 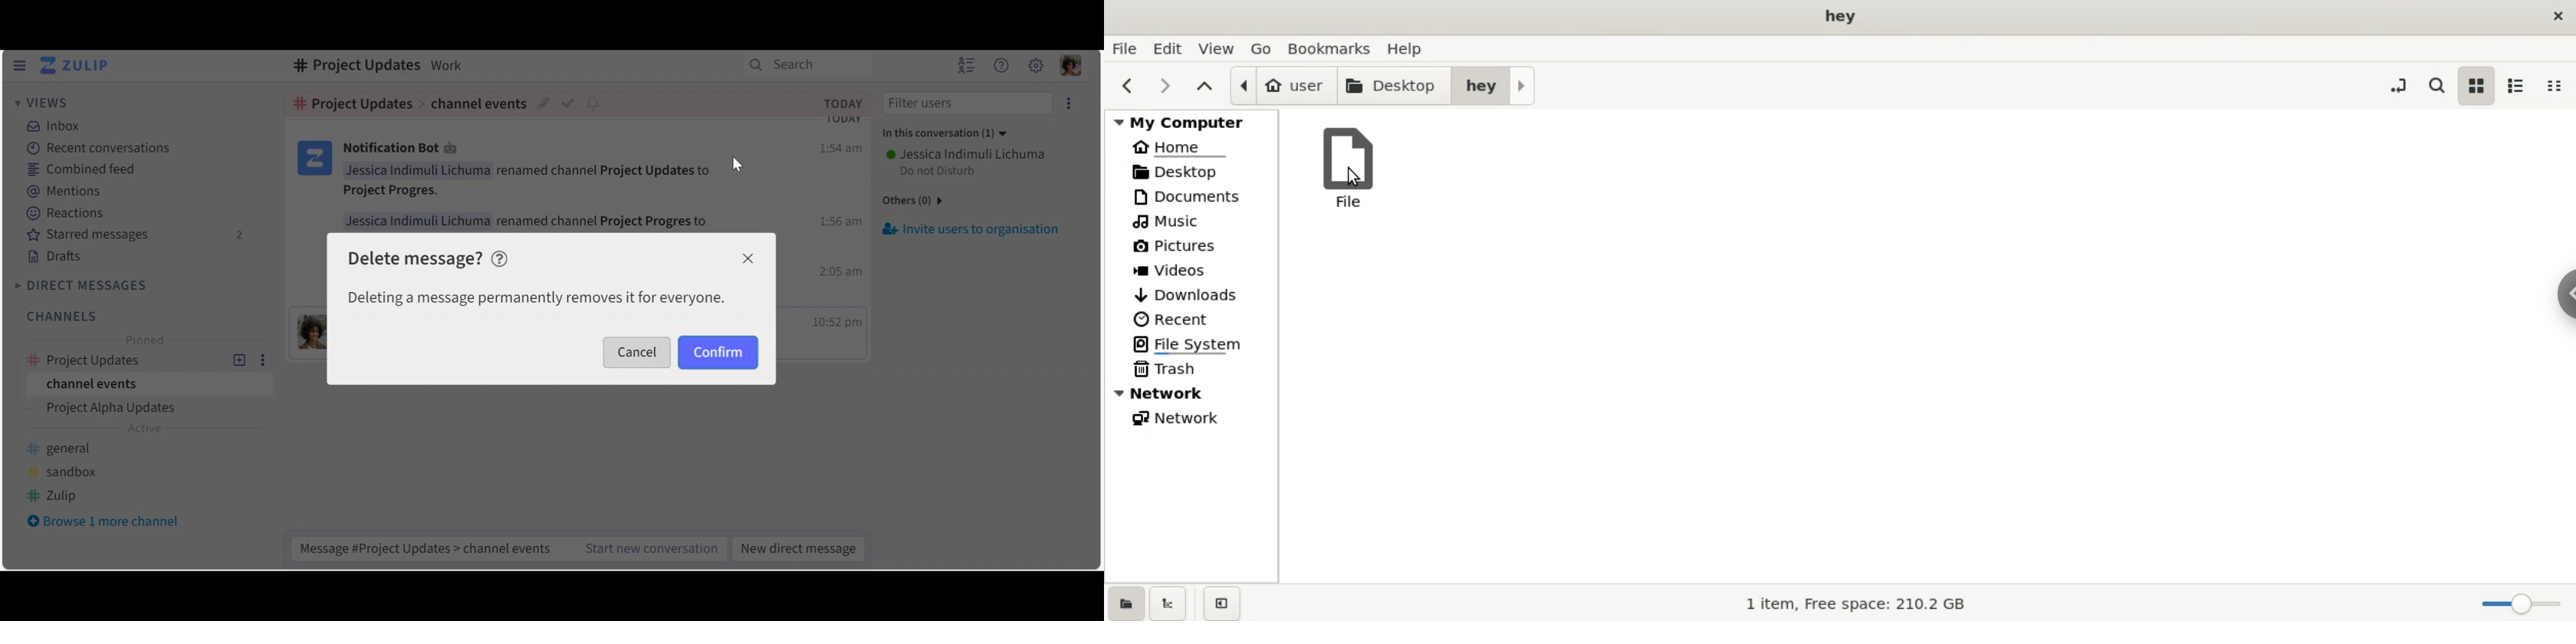 What do you see at coordinates (147, 357) in the screenshot?
I see `Channel` at bounding box center [147, 357].